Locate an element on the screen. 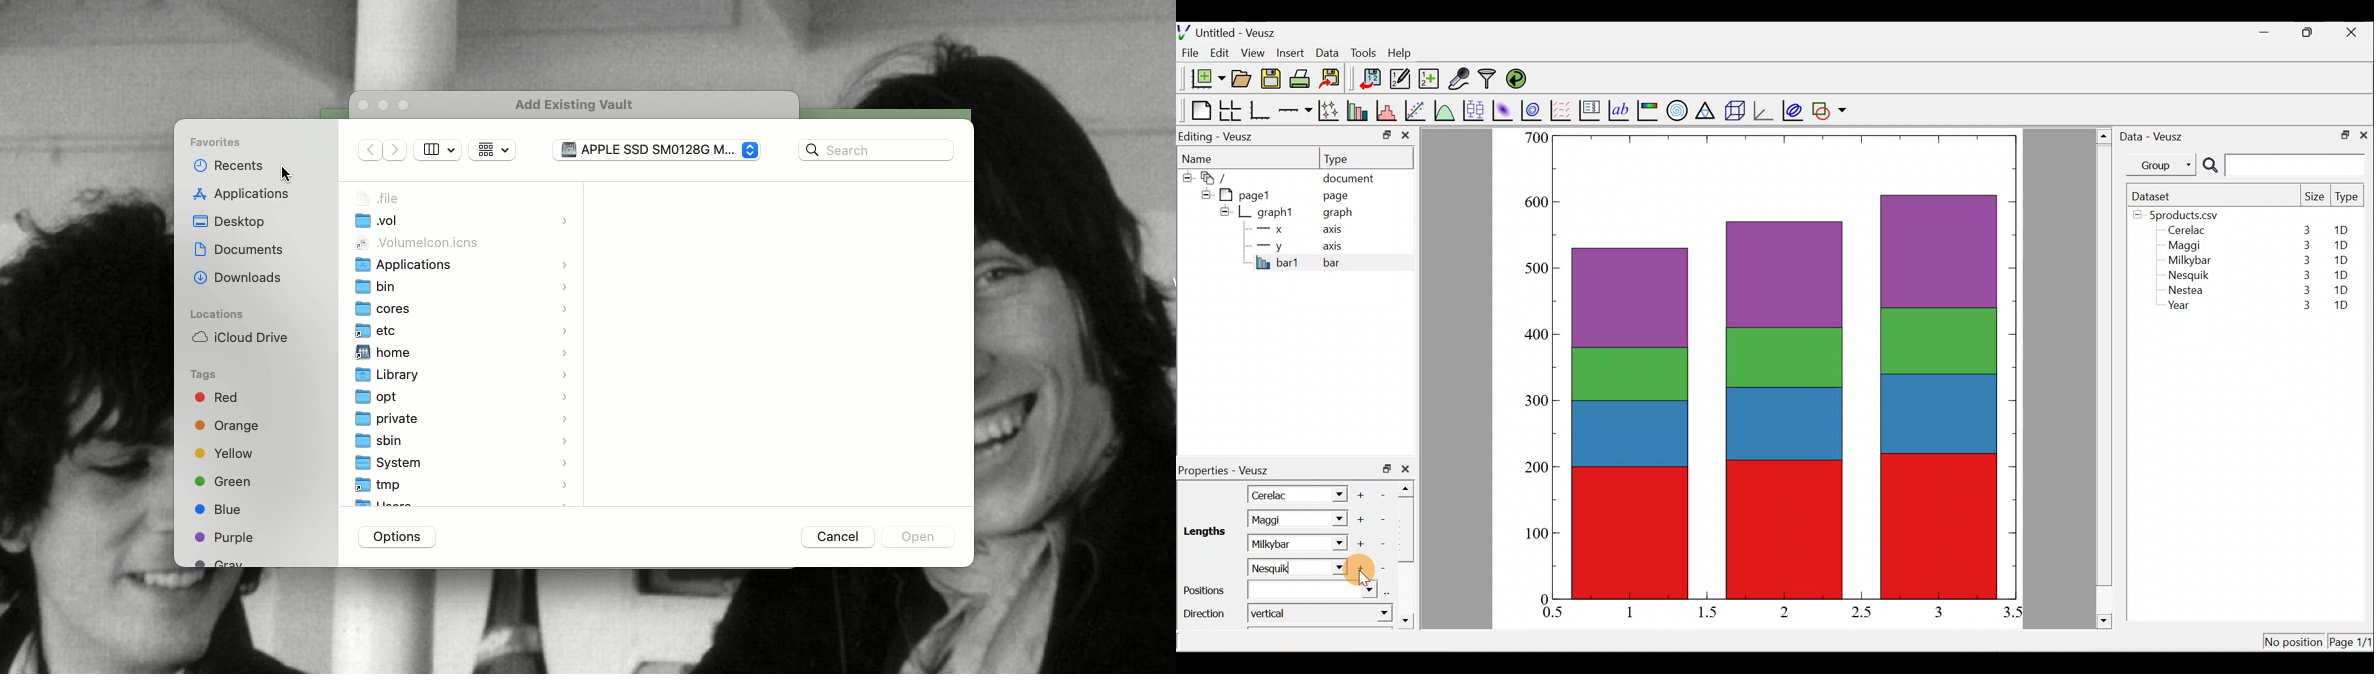 The image size is (2380, 700). Save the document is located at coordinates (1272, 81).